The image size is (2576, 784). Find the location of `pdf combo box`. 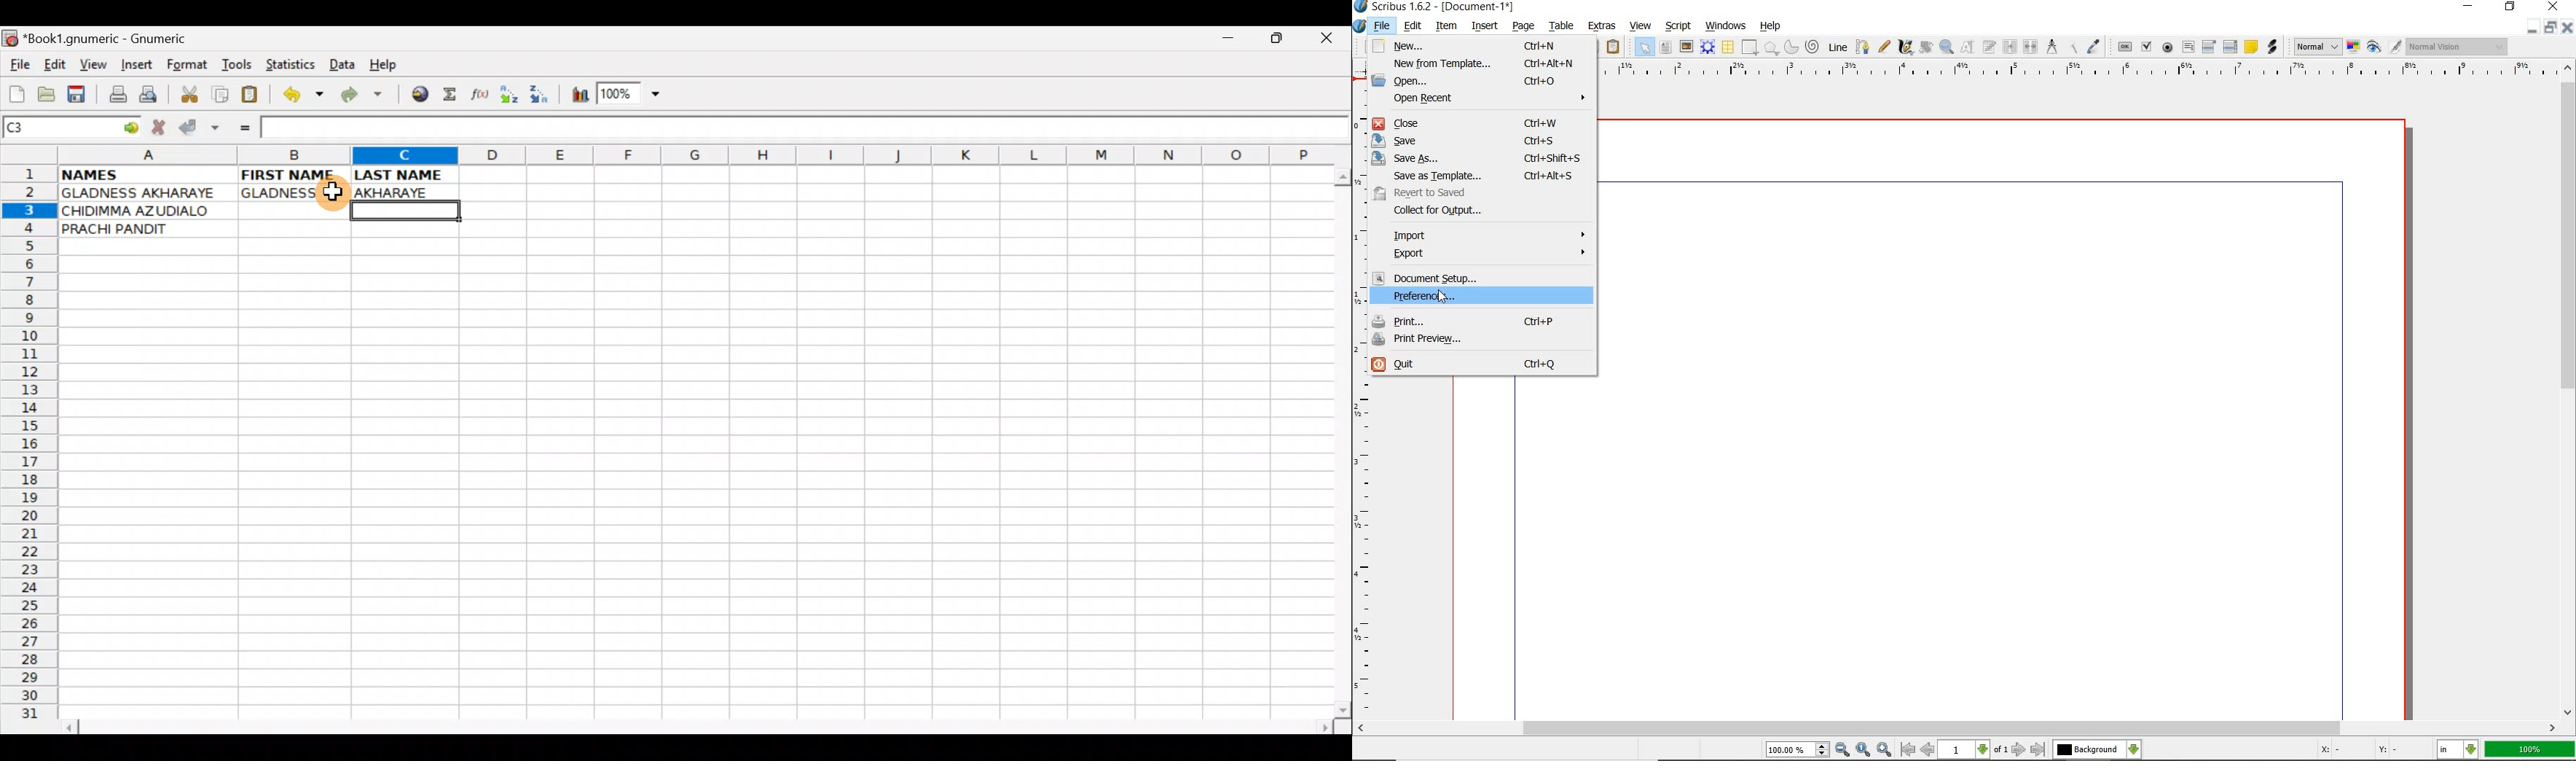

pdf combo box is located at coordinates (2212, 46).